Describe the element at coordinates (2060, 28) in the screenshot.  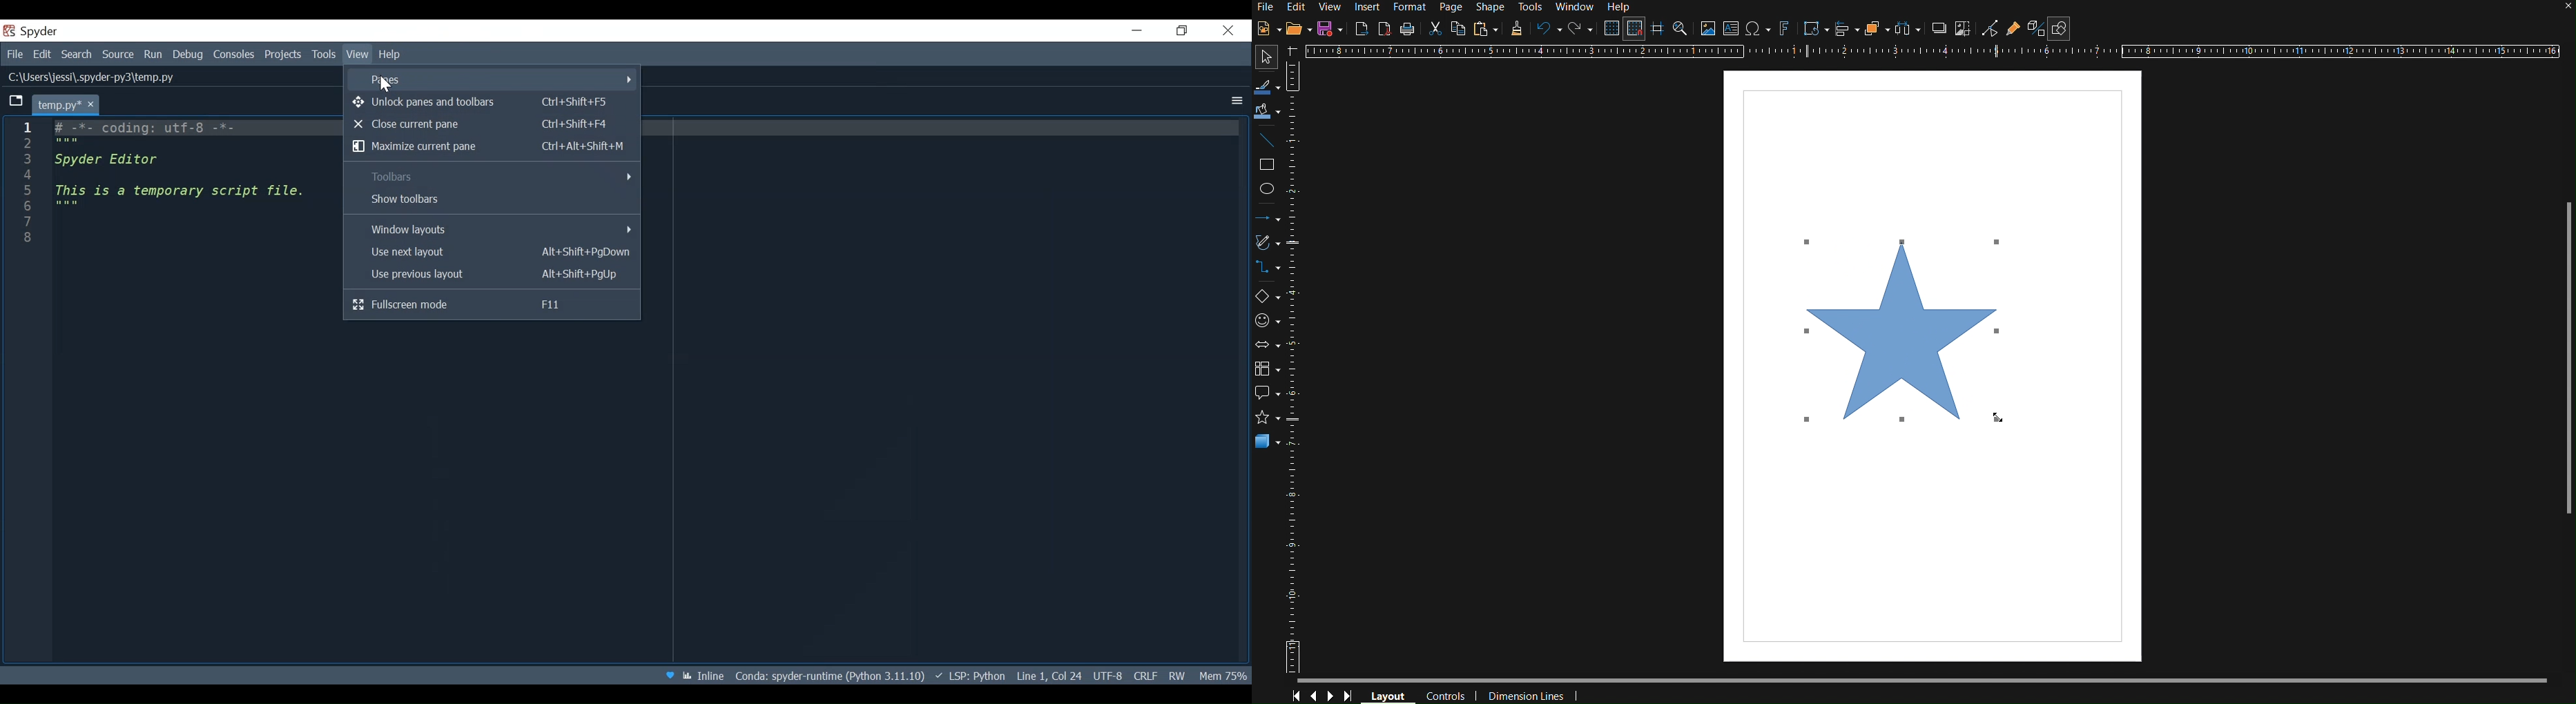
I see `Show Basic Shapes` at that location.